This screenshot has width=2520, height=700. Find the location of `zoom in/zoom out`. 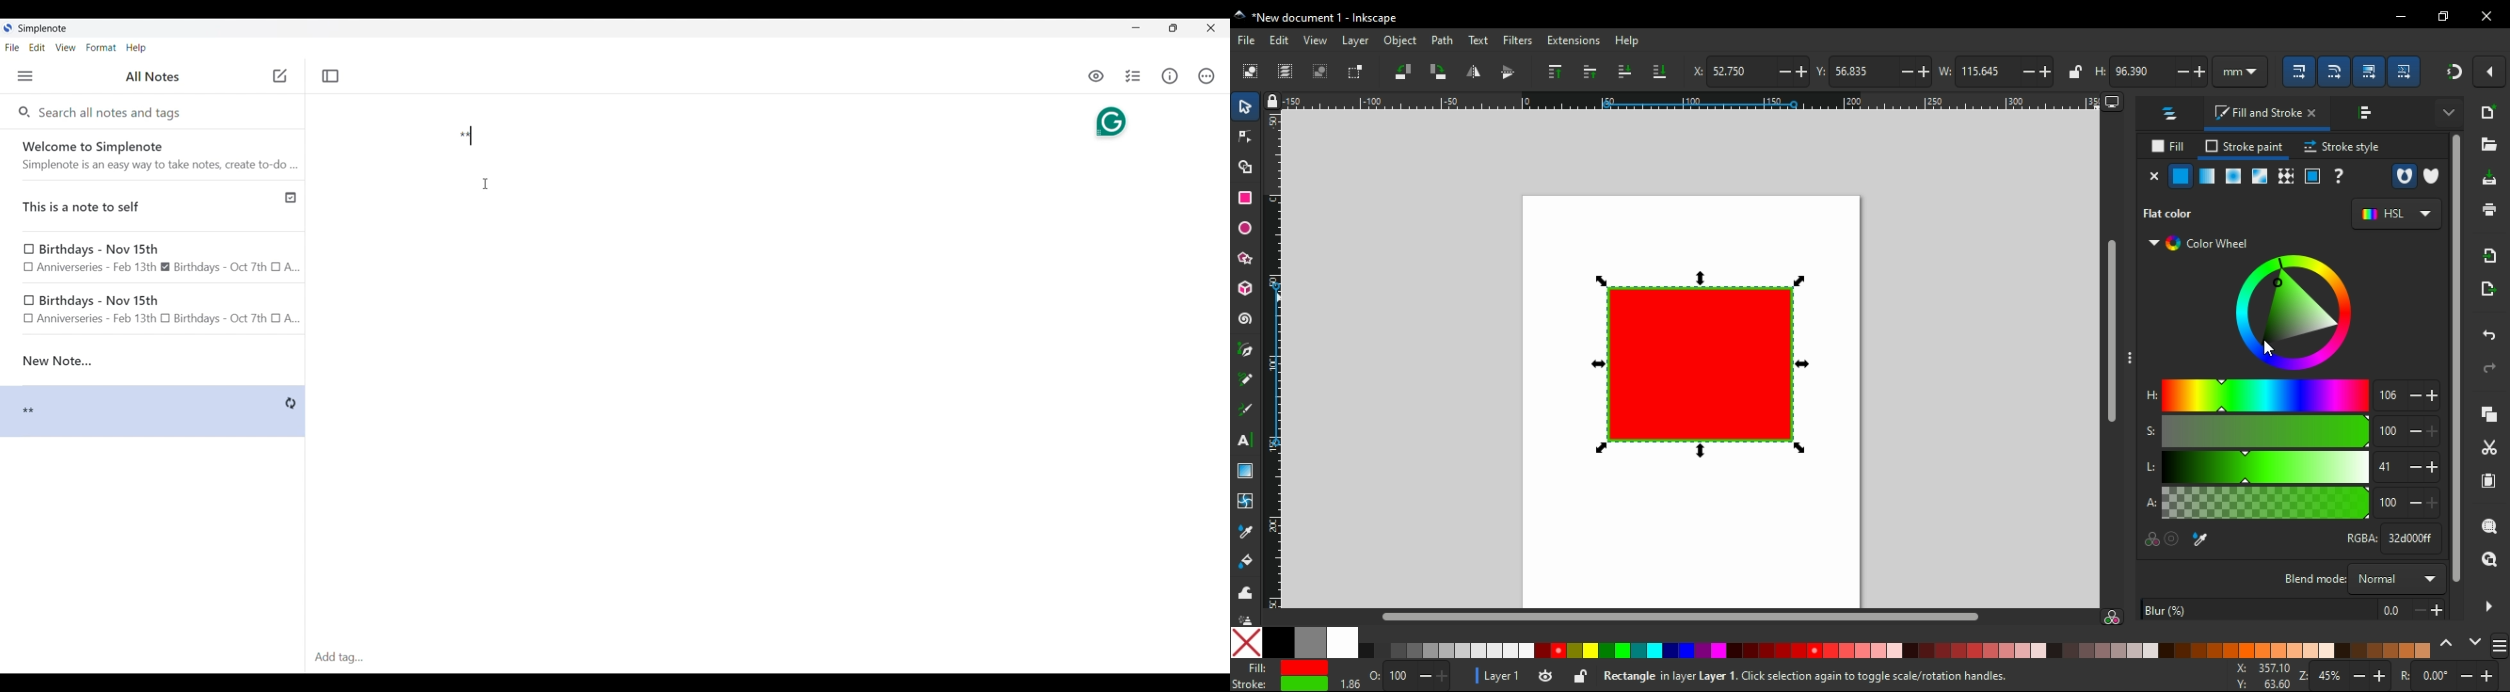

zoom in/zoom out is located at coordinates (2302, 676).